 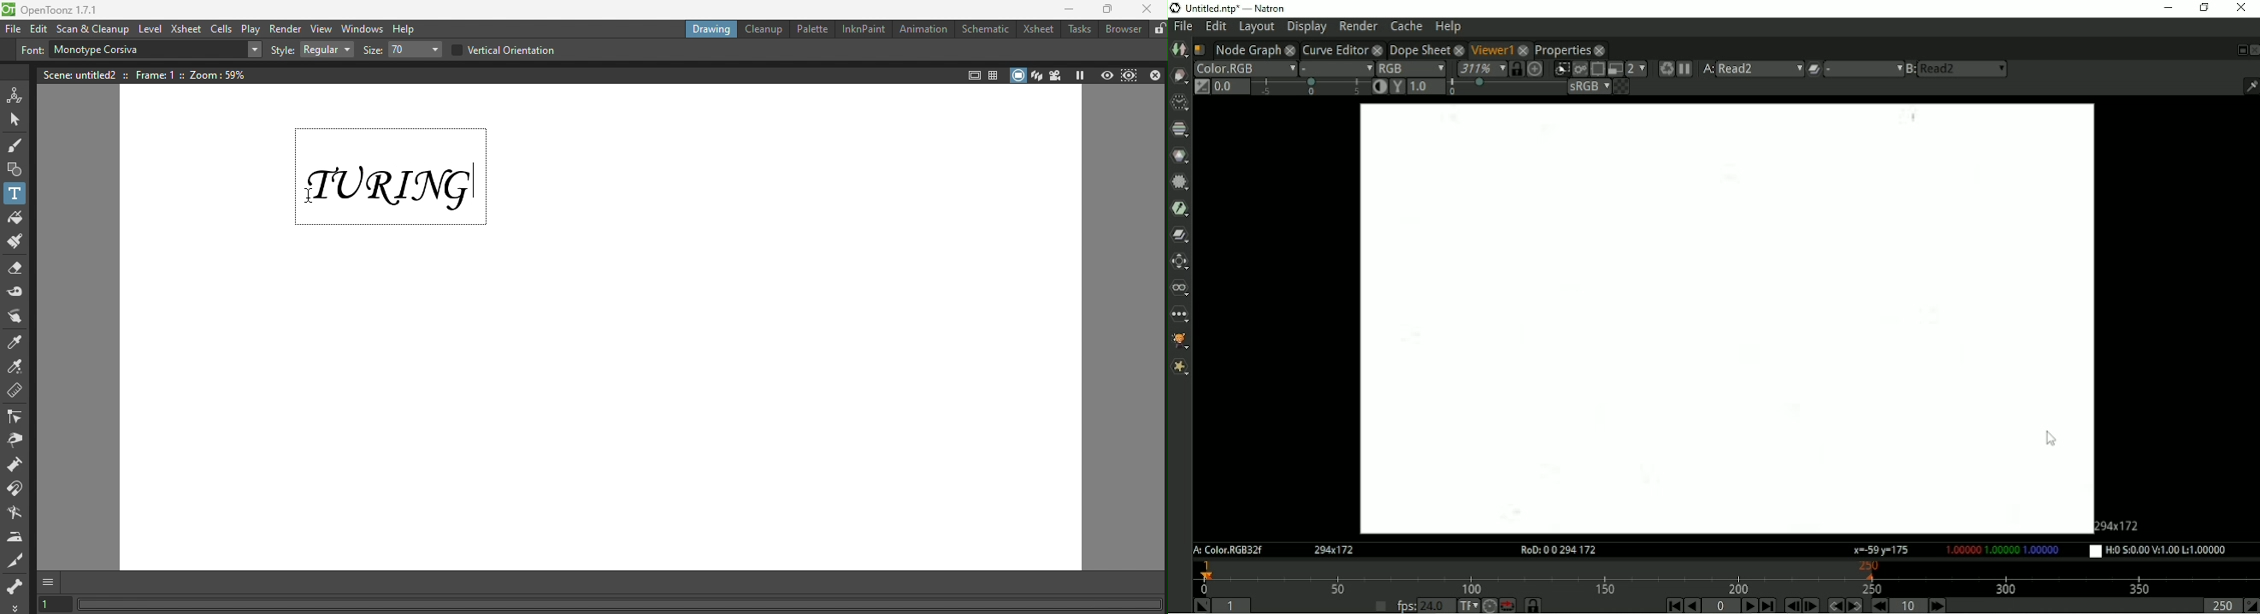 What do you see at coordinates (1158, 30) in the screenshot?
I see `Lock rooms tab` at bounding box center [1158, 30].